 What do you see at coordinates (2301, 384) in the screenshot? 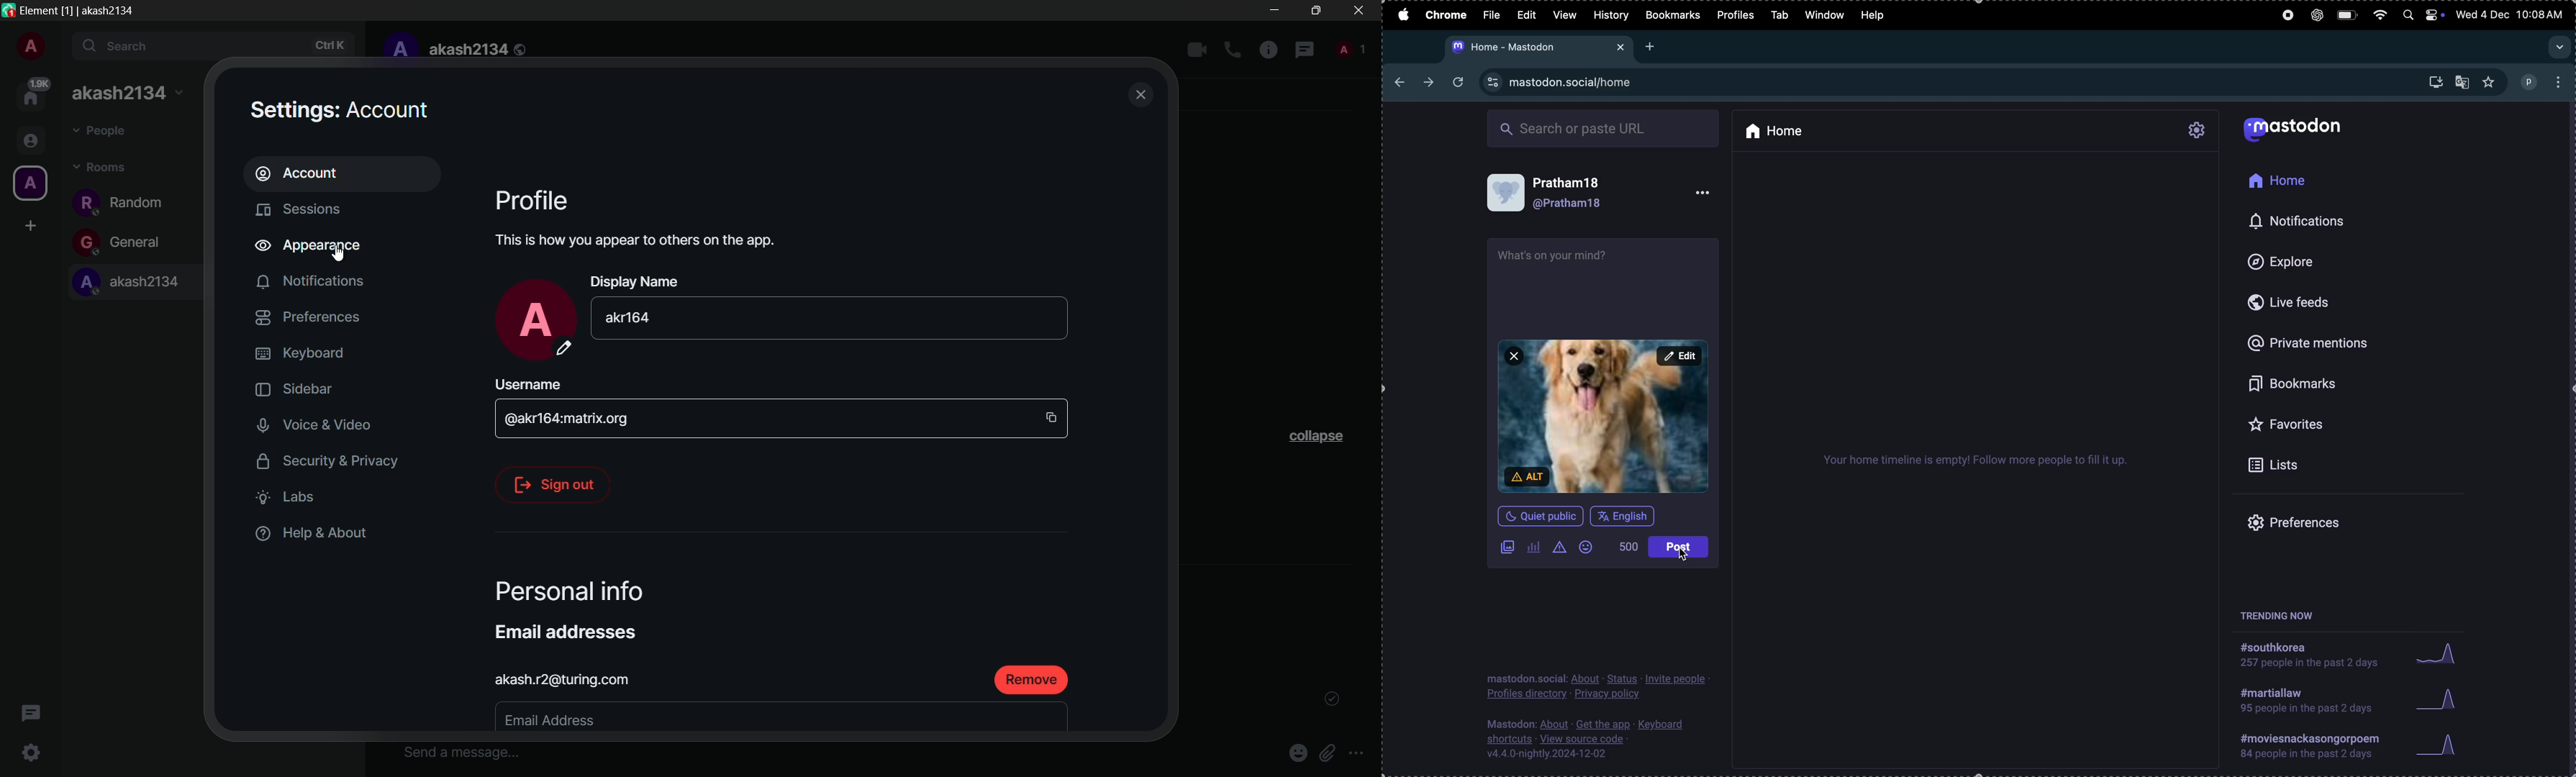
I see `Bookmarks` at bounding box center [2301, 384].